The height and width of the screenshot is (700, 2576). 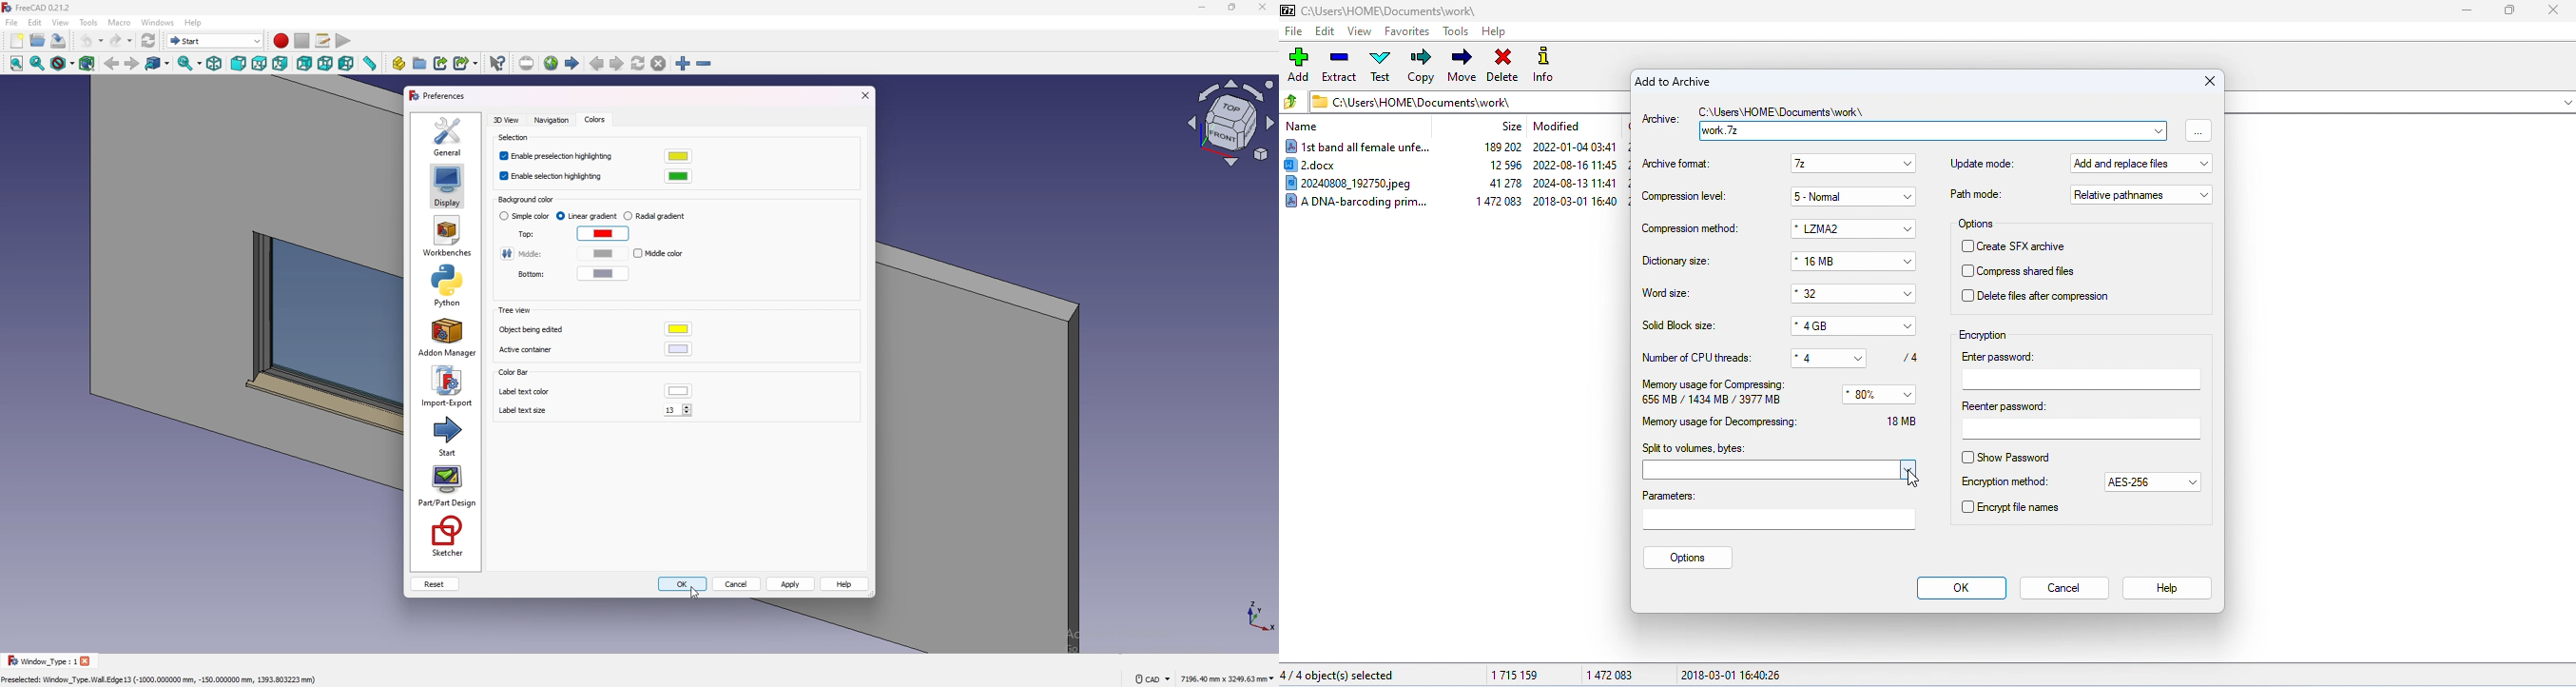 What do you see at coordinates (1694, 448) in the screenshot?
I see `split to volumes. bytes: ` at bounding box center [1694, 448].